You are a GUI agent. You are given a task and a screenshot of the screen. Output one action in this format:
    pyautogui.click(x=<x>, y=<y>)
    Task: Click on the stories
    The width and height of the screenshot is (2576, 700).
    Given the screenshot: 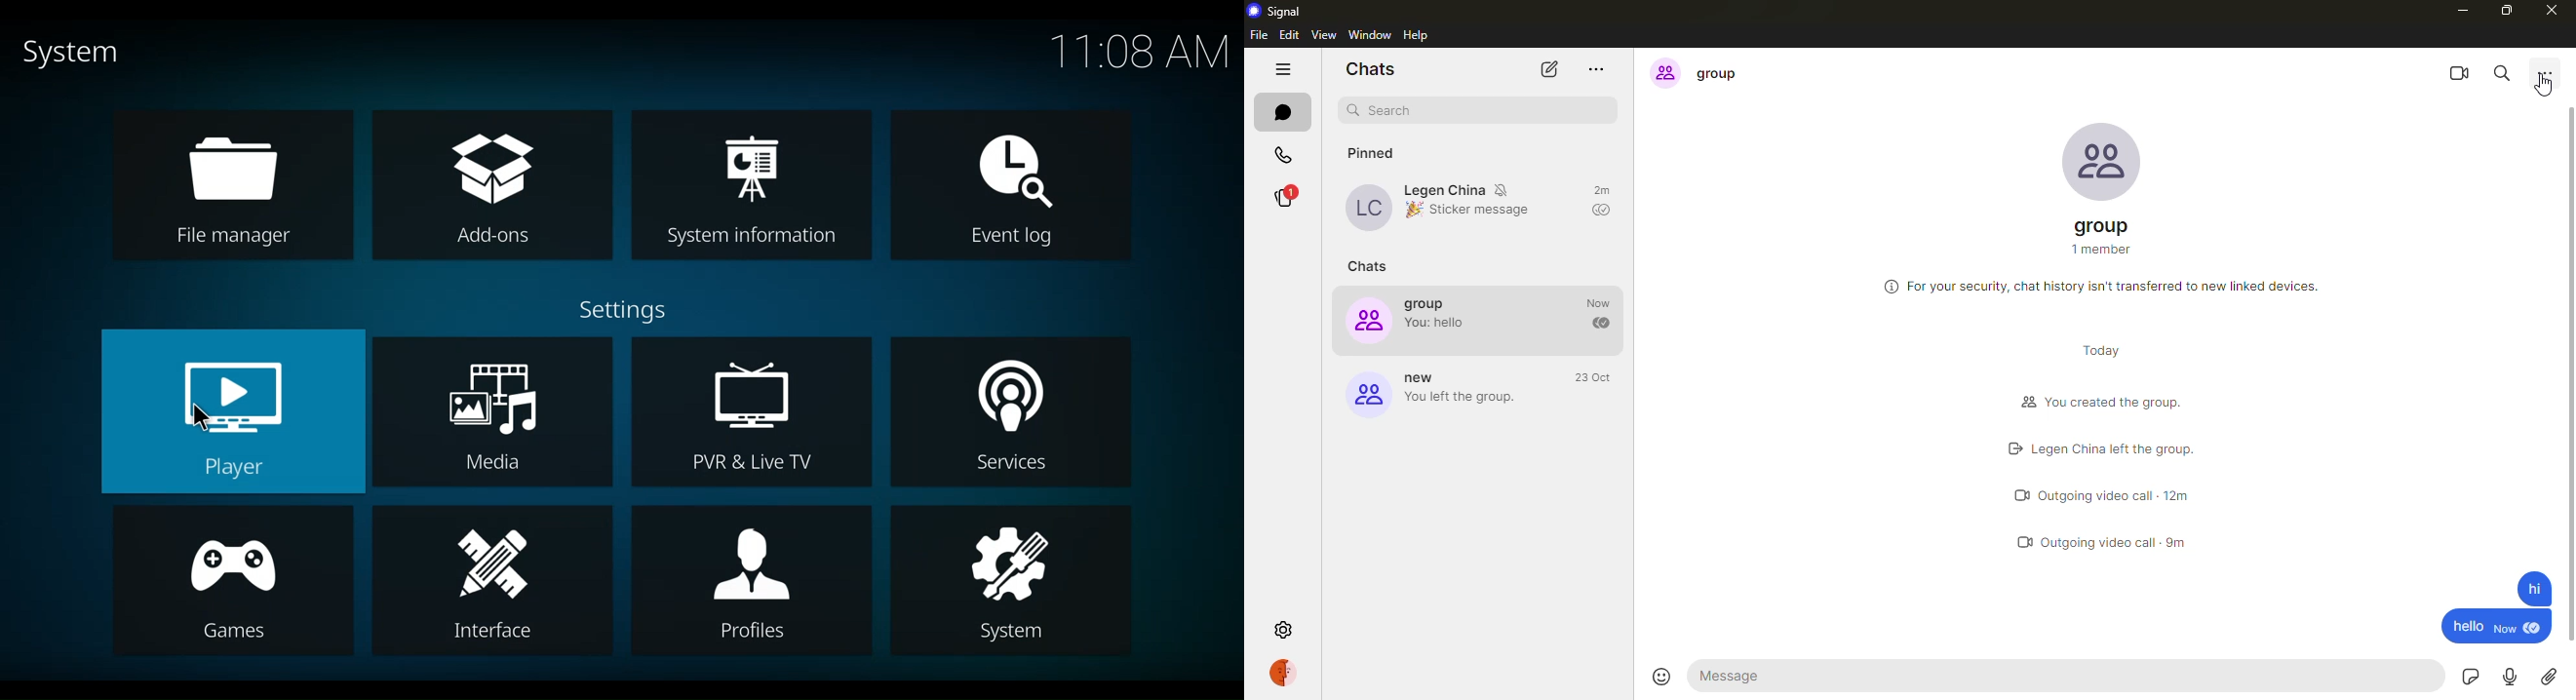 What is the action you would take?
    pyautogui.click(x=1286, y=191)
    